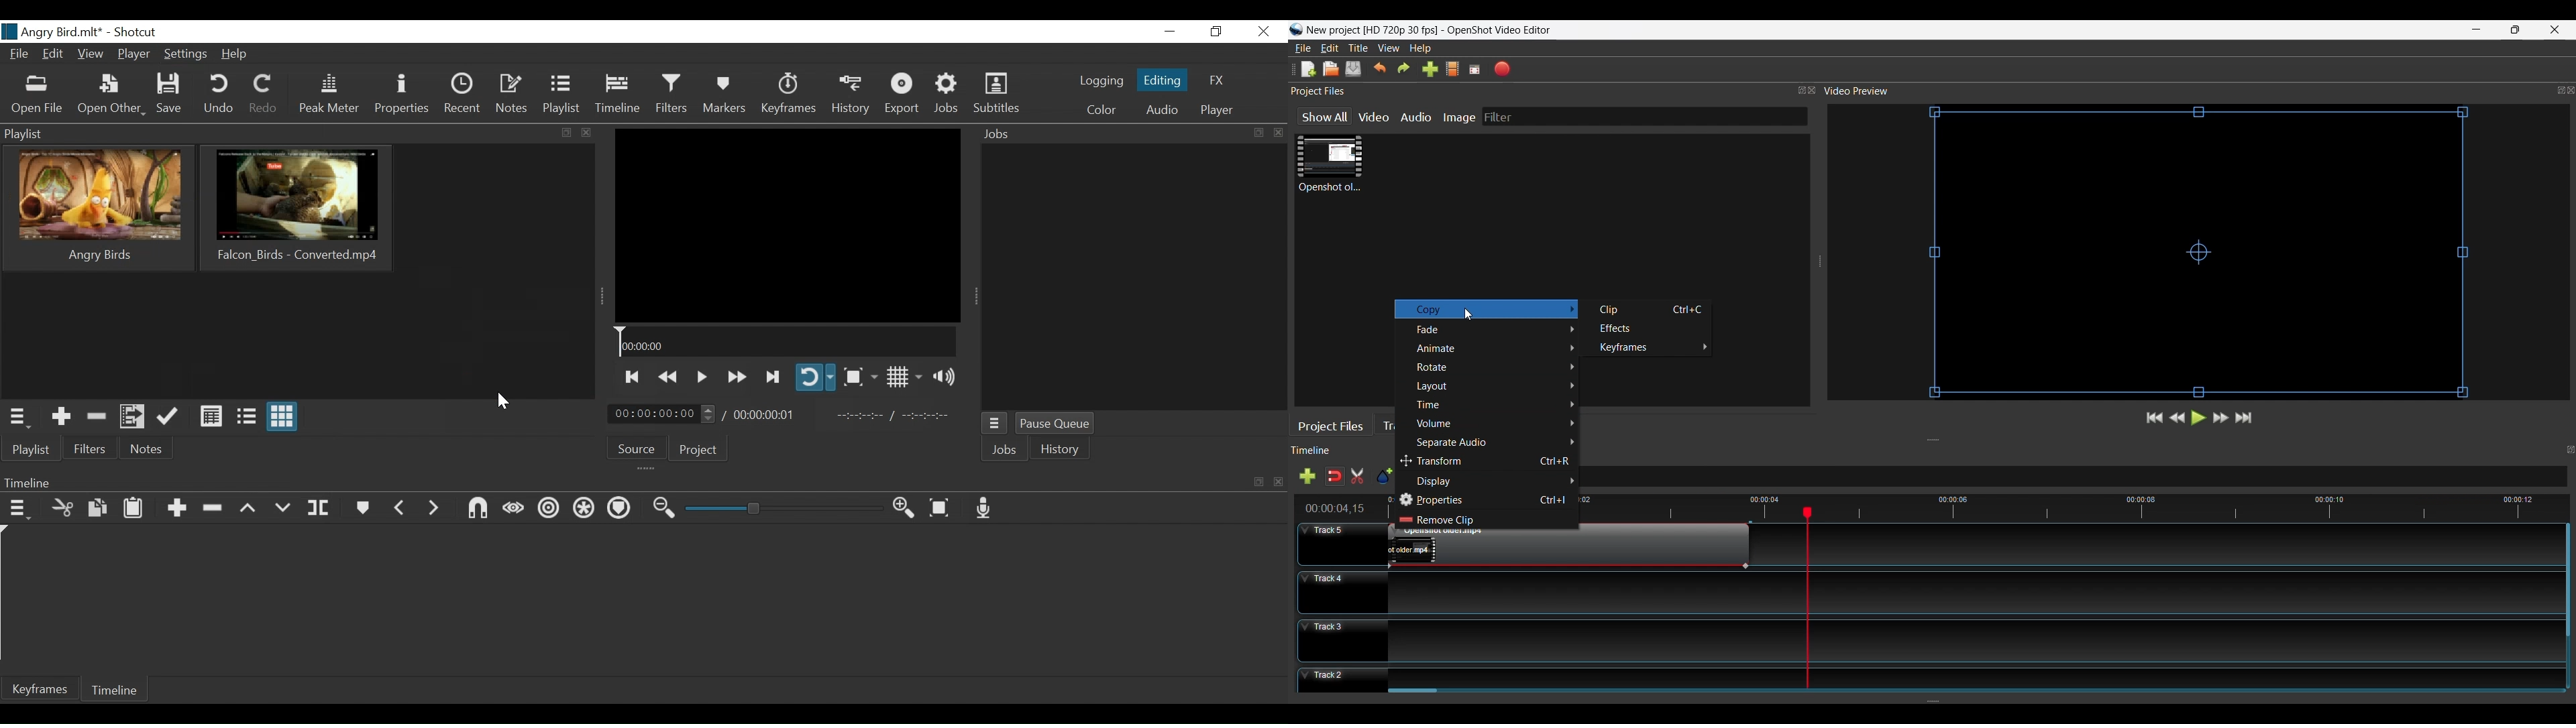 The height and width of the screenshot is (728, 2576). Describe the element at coordinates (1390, 48) in the screenshot. I see `View` at that location.